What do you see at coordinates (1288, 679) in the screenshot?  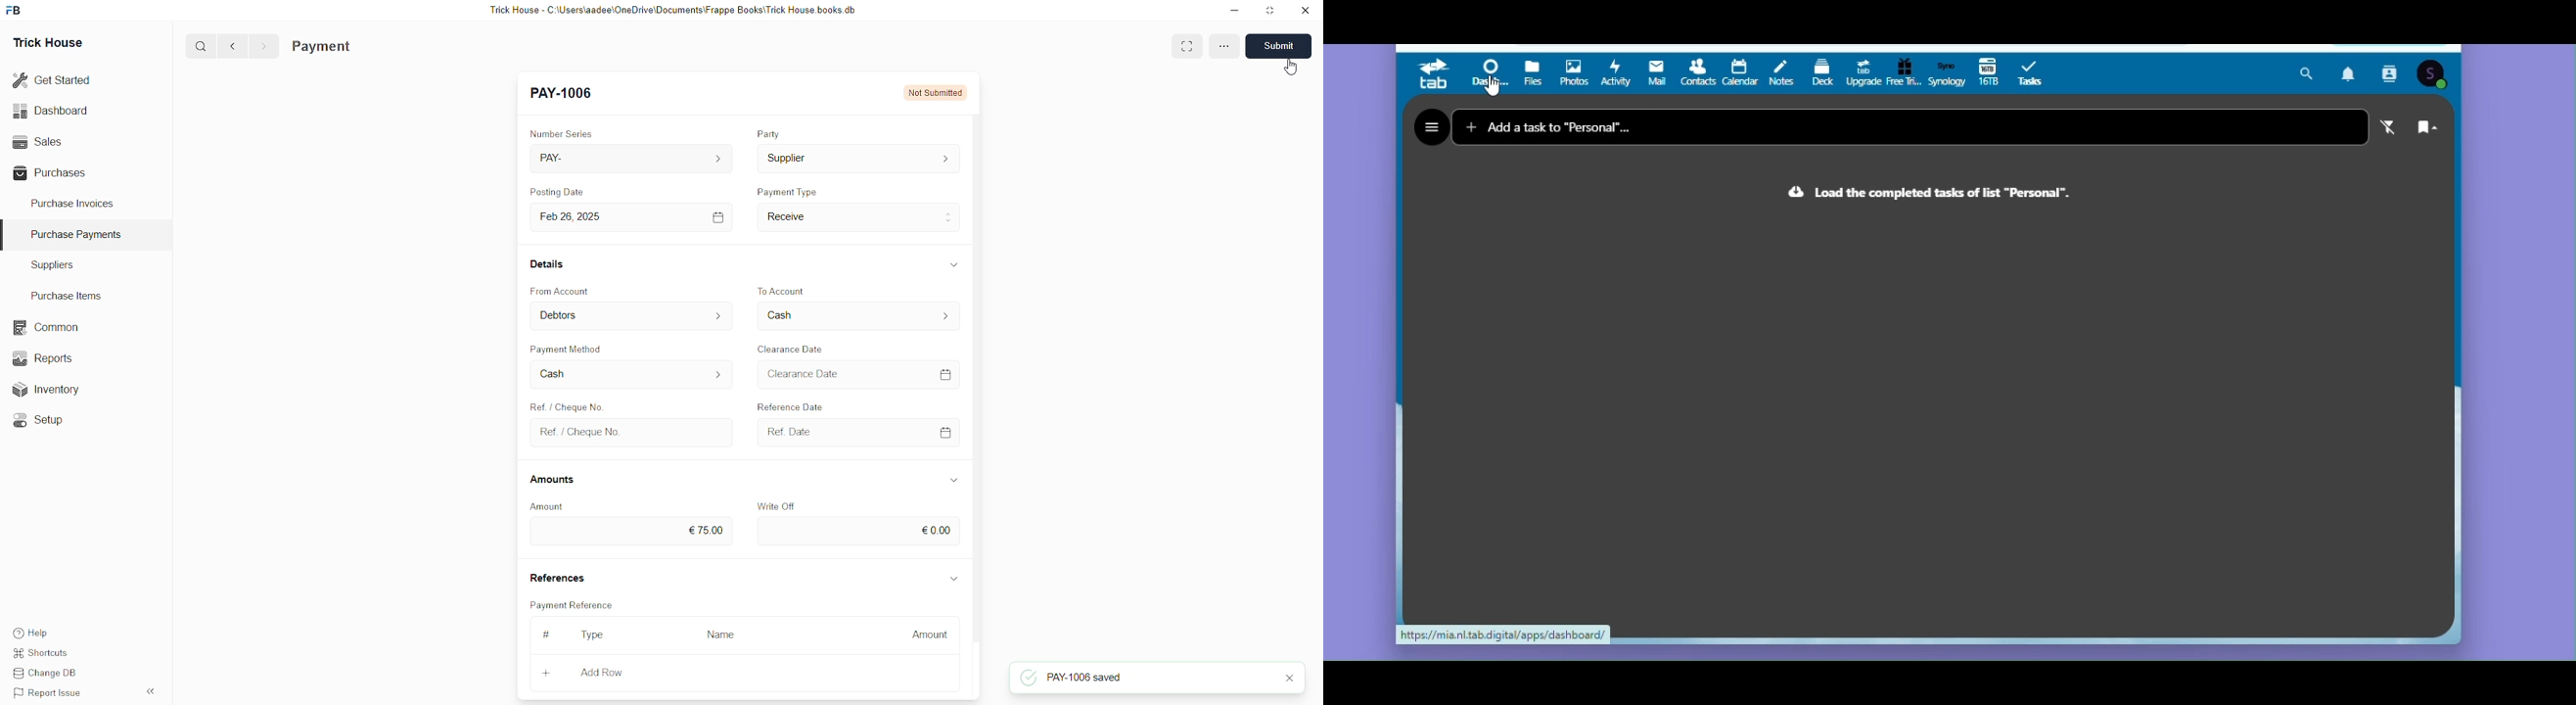 I see `close` at bounding box center [1288, 679].